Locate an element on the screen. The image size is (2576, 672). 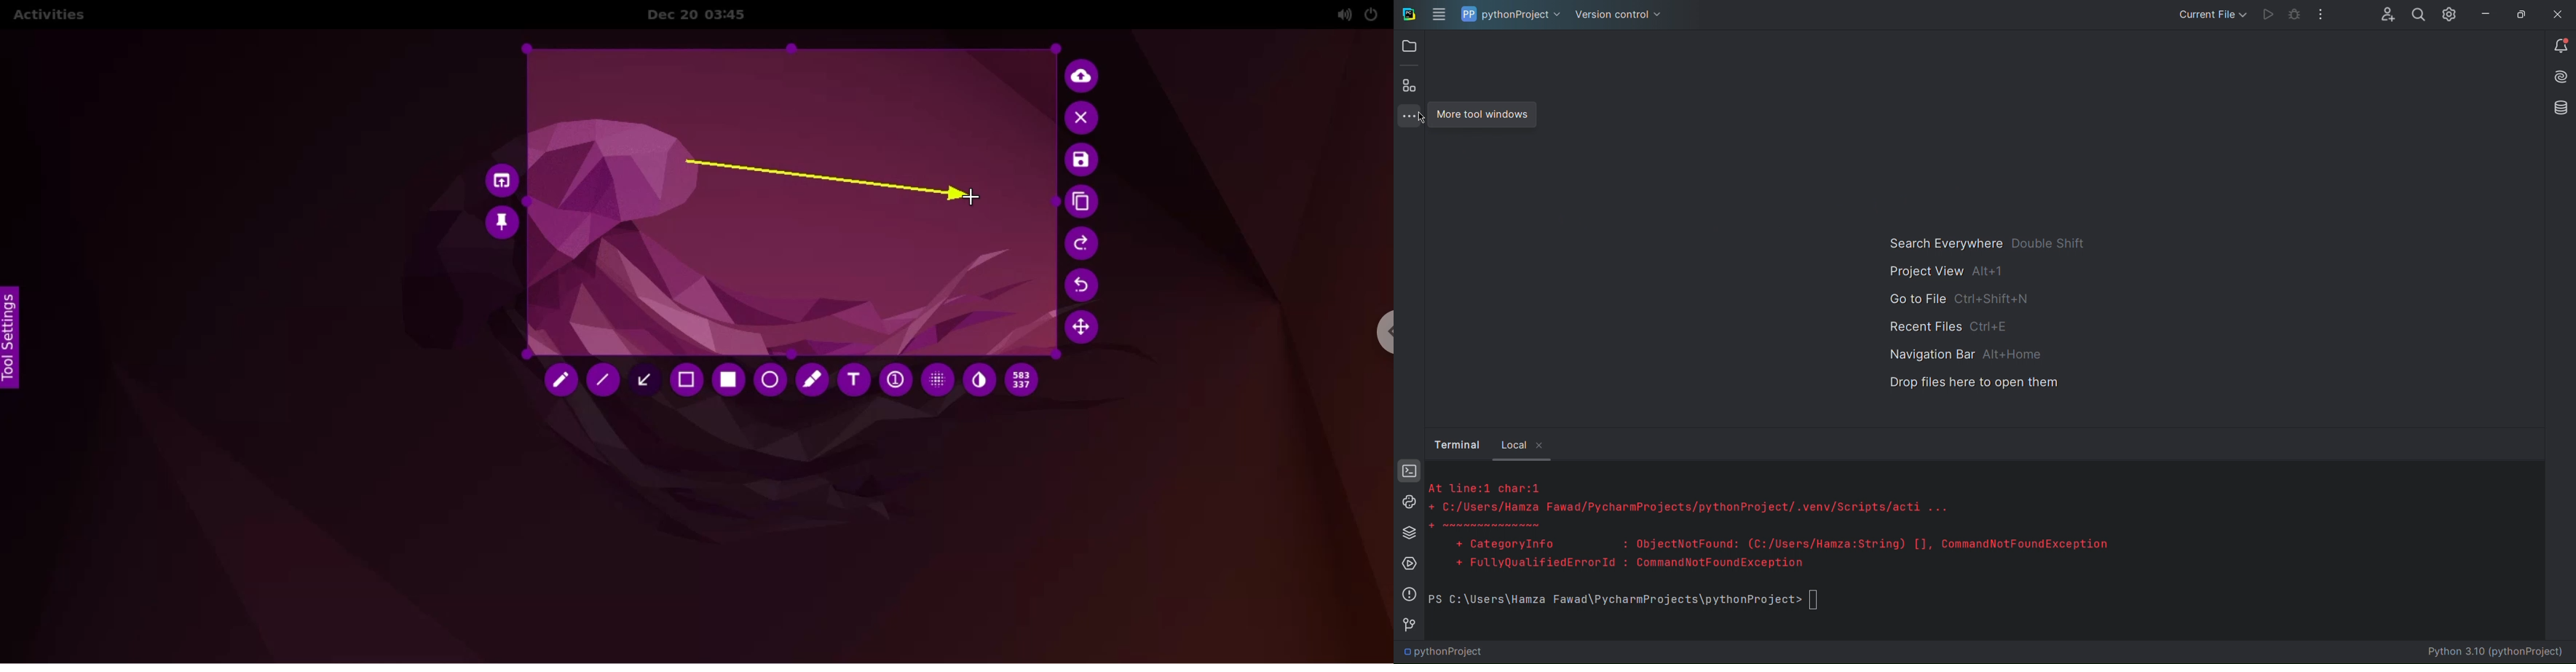
arrow tool is located at coordinates (649, 379).